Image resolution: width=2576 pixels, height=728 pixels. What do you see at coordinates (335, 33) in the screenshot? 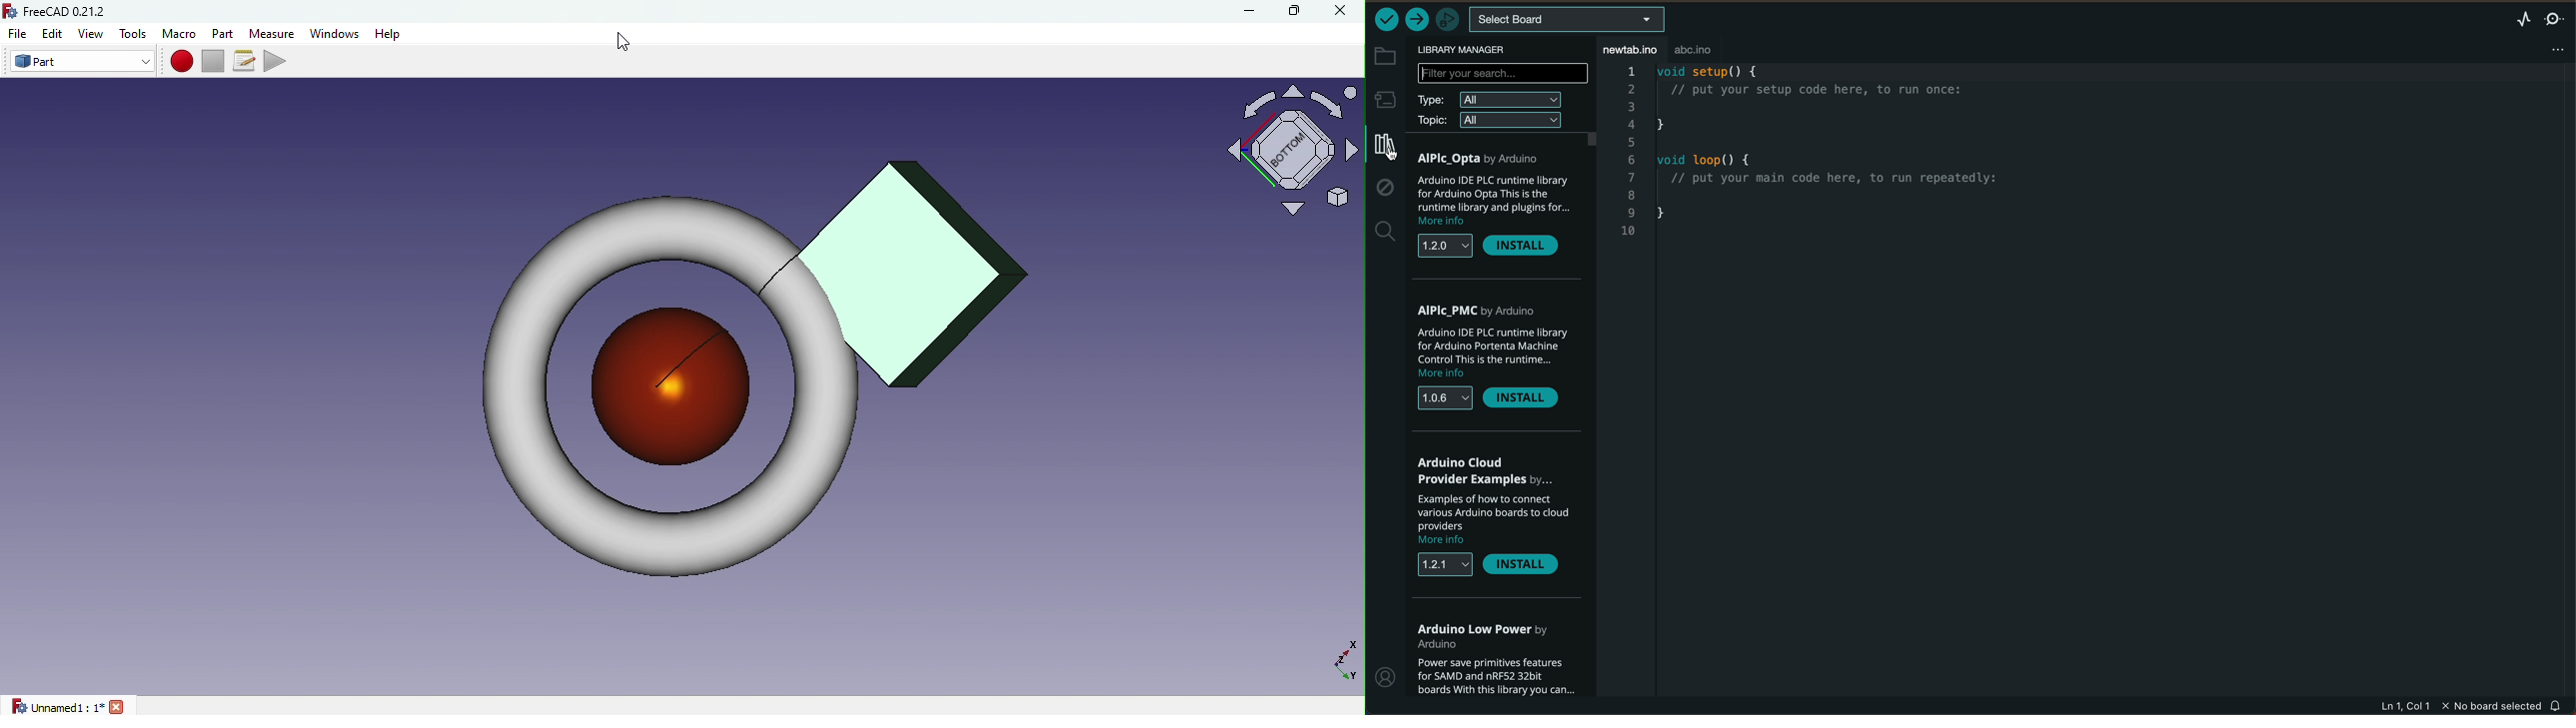
I see `Windows` at bounding box center [335, 33].